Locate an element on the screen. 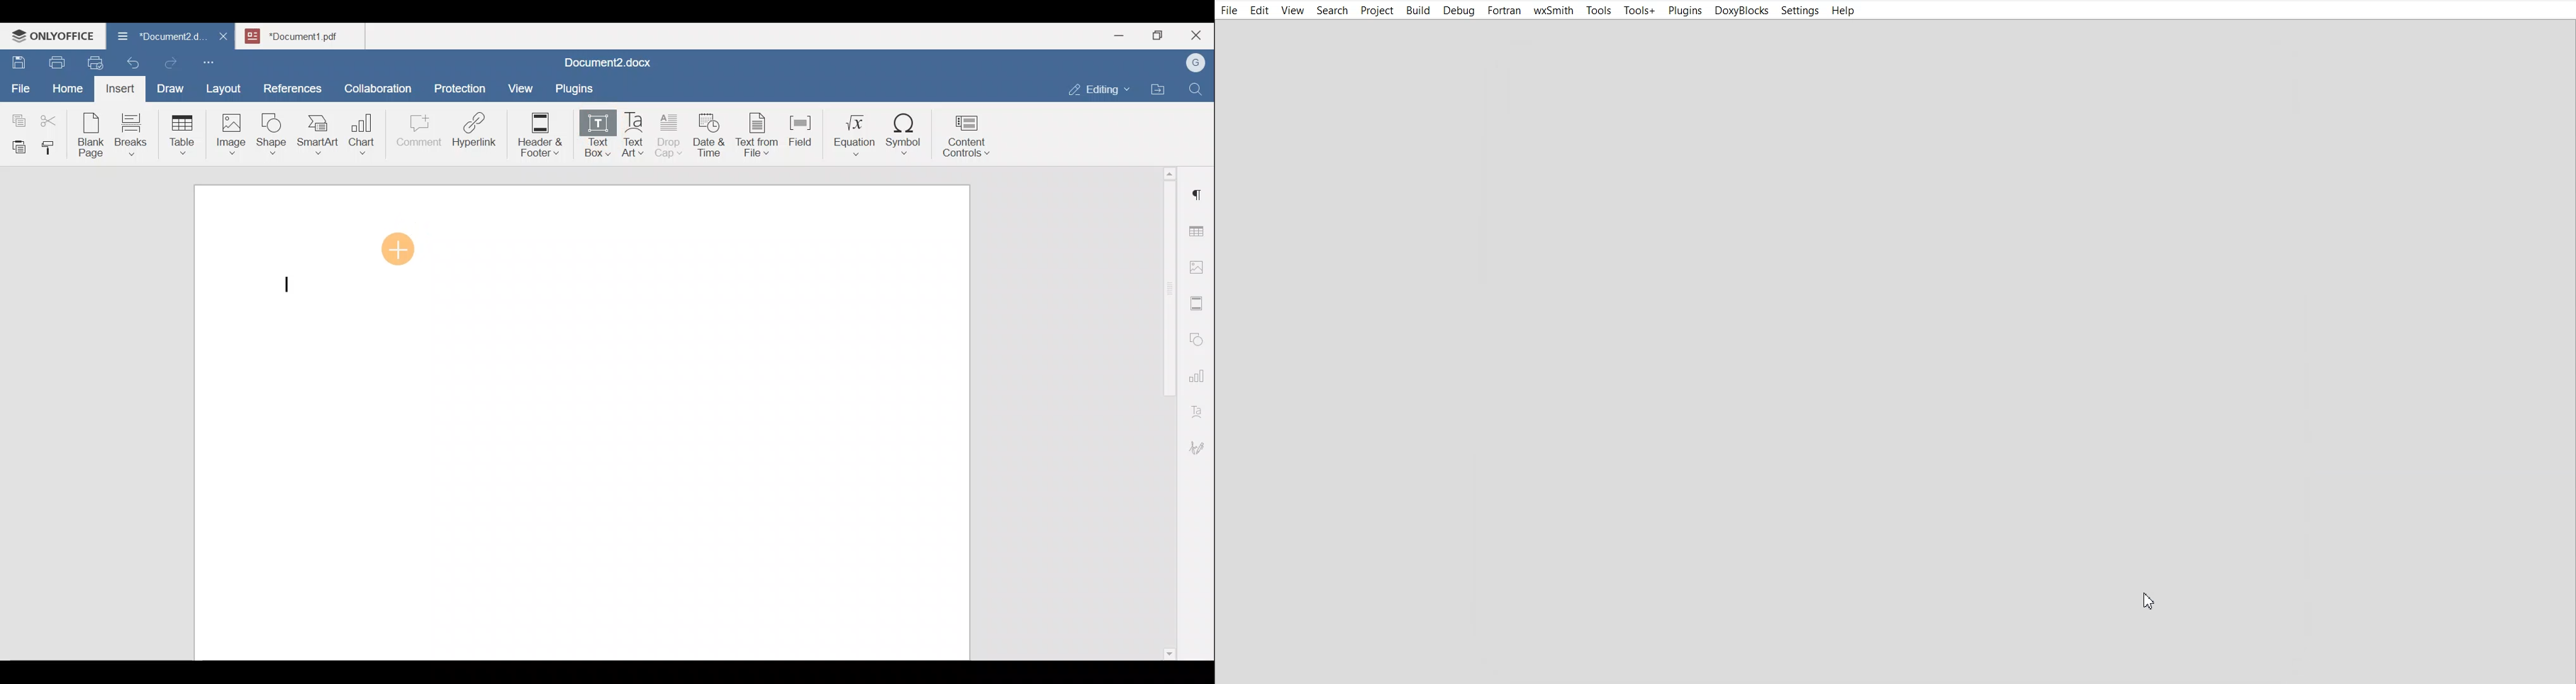  Minimize is located at coordinates (1119, 34).